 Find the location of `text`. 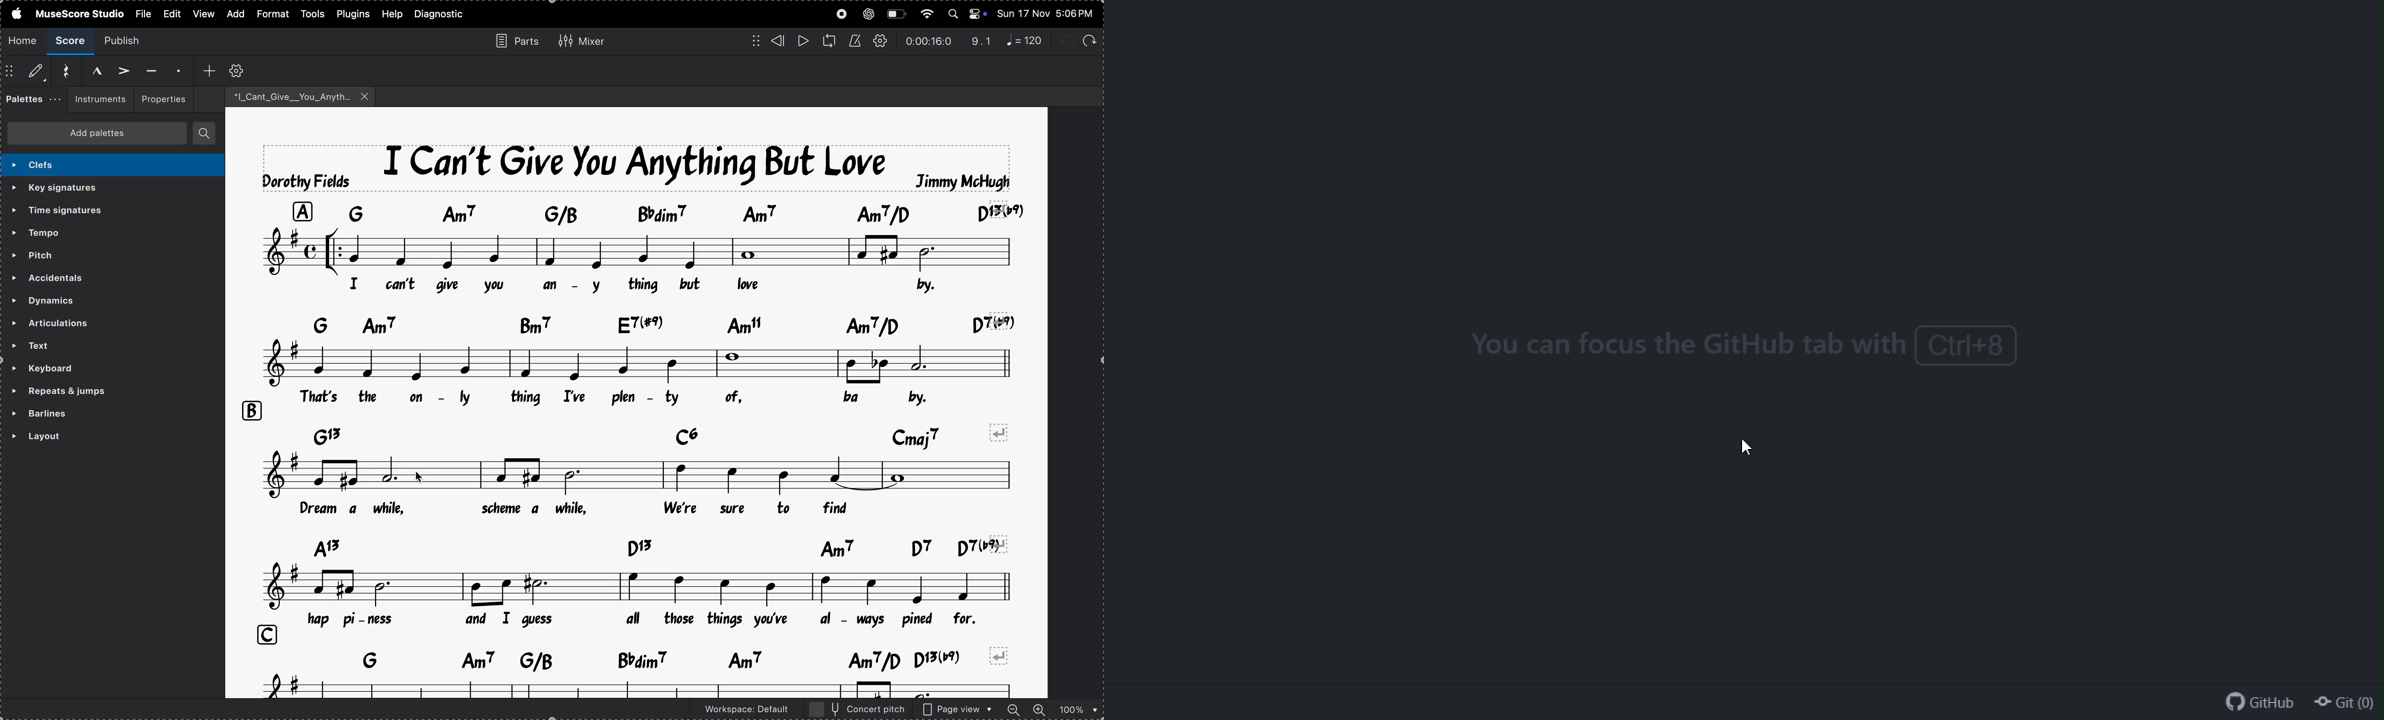

text is located at coordinates (95, 346).